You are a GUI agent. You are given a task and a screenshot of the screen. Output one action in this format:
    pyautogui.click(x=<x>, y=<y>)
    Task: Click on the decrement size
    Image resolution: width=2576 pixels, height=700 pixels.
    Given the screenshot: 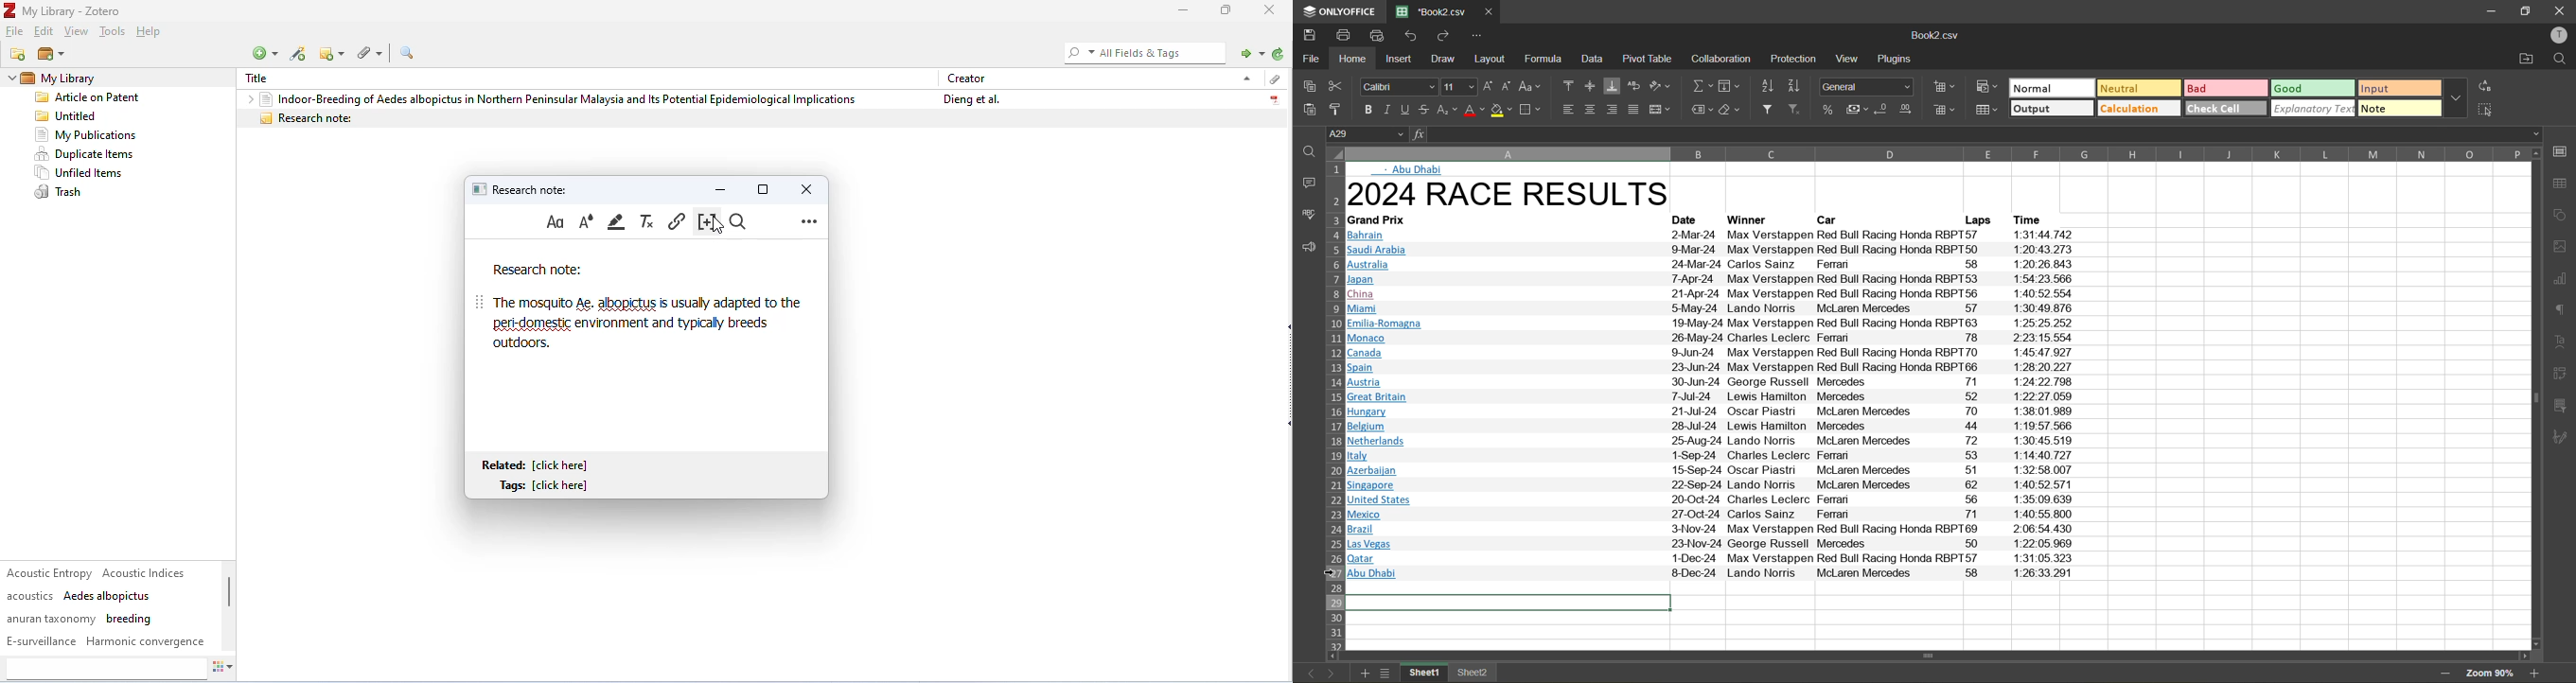 What is the action you would take?
    pyautogui.click(x=1505, y=86)
    